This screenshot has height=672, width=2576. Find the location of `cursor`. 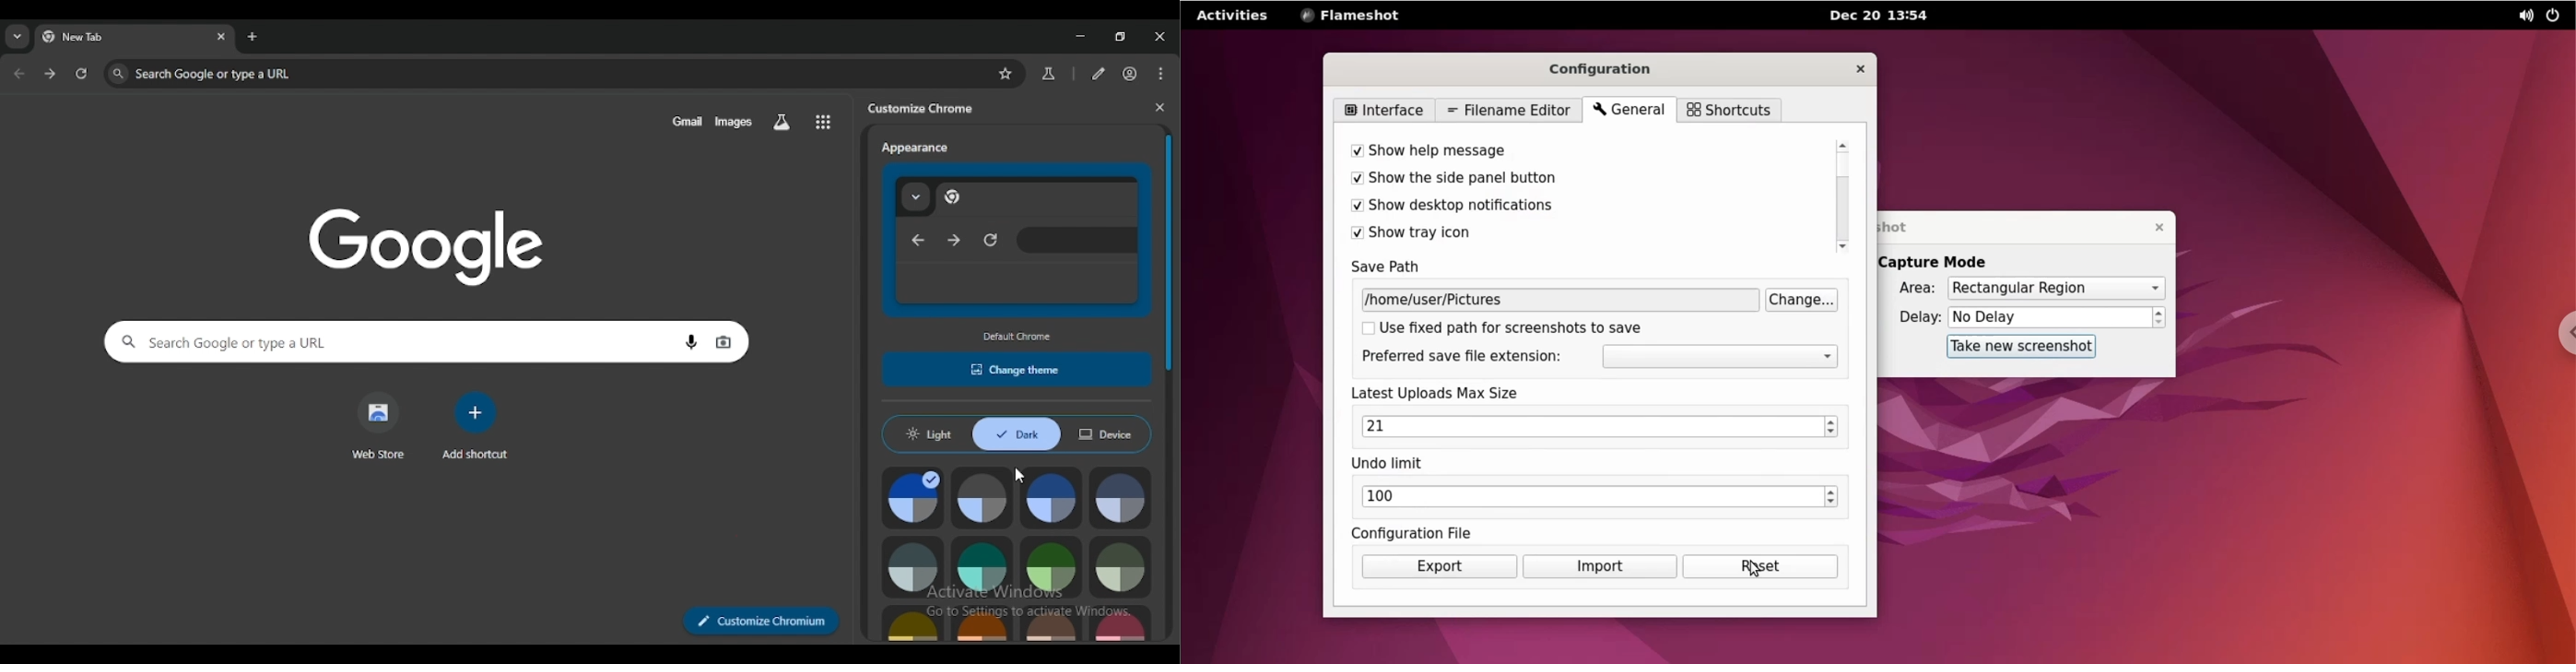

cursor is located at coordinates (1019, 476).